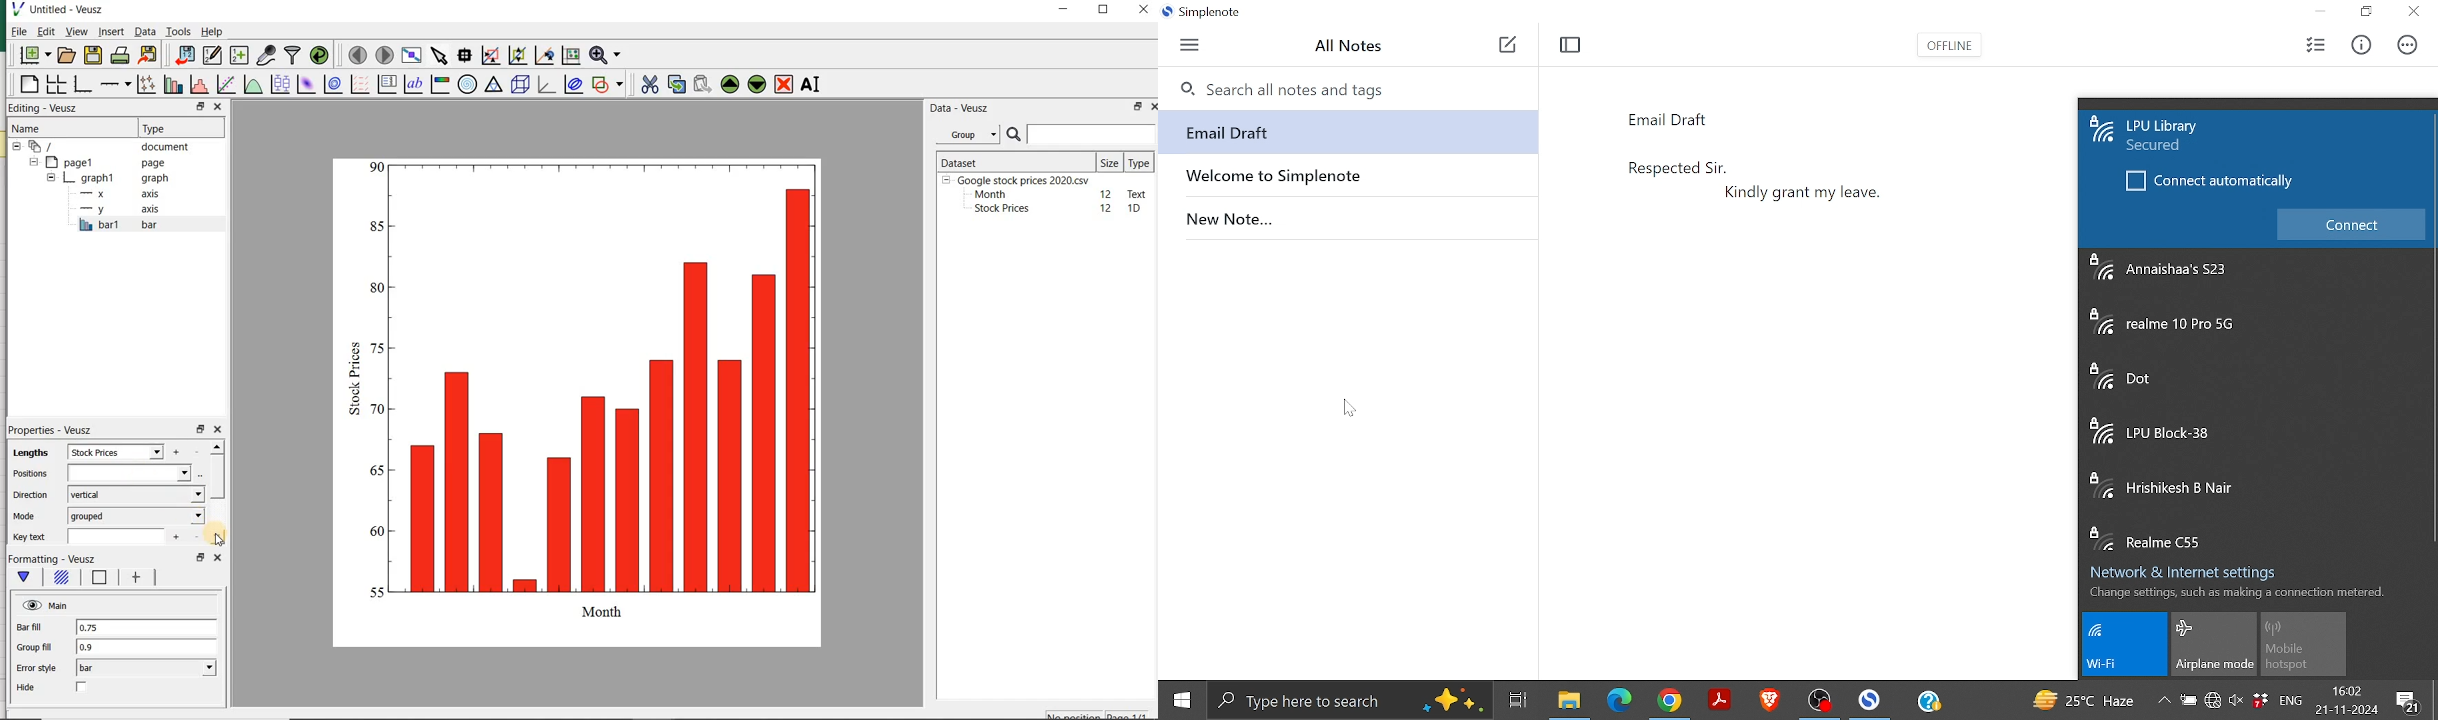 The width and height of the screenshot is (2464, 728). What do you see at coordinates (703, 85) in the screenshot?
I see `paste widget from the clipboard` at bounding box center [703, 85].